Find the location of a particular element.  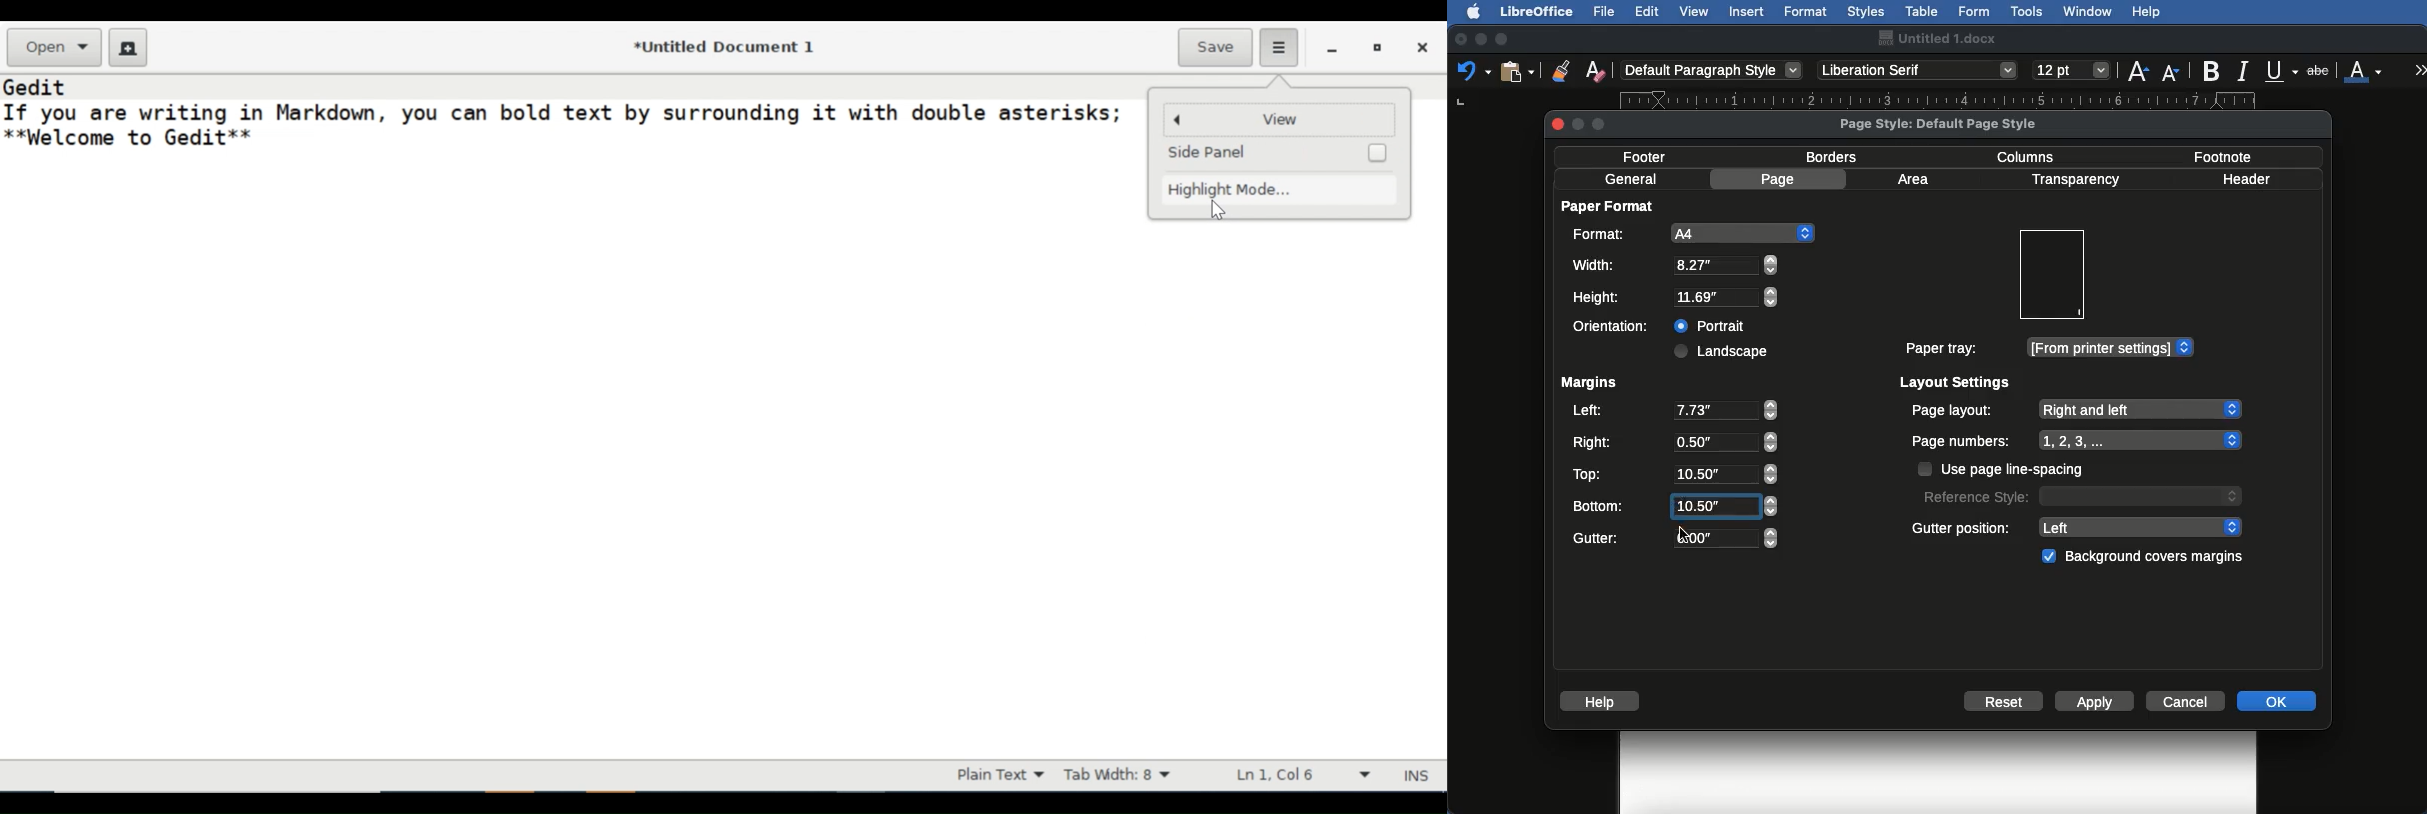

Edit is located at coordinates (1647, 11).